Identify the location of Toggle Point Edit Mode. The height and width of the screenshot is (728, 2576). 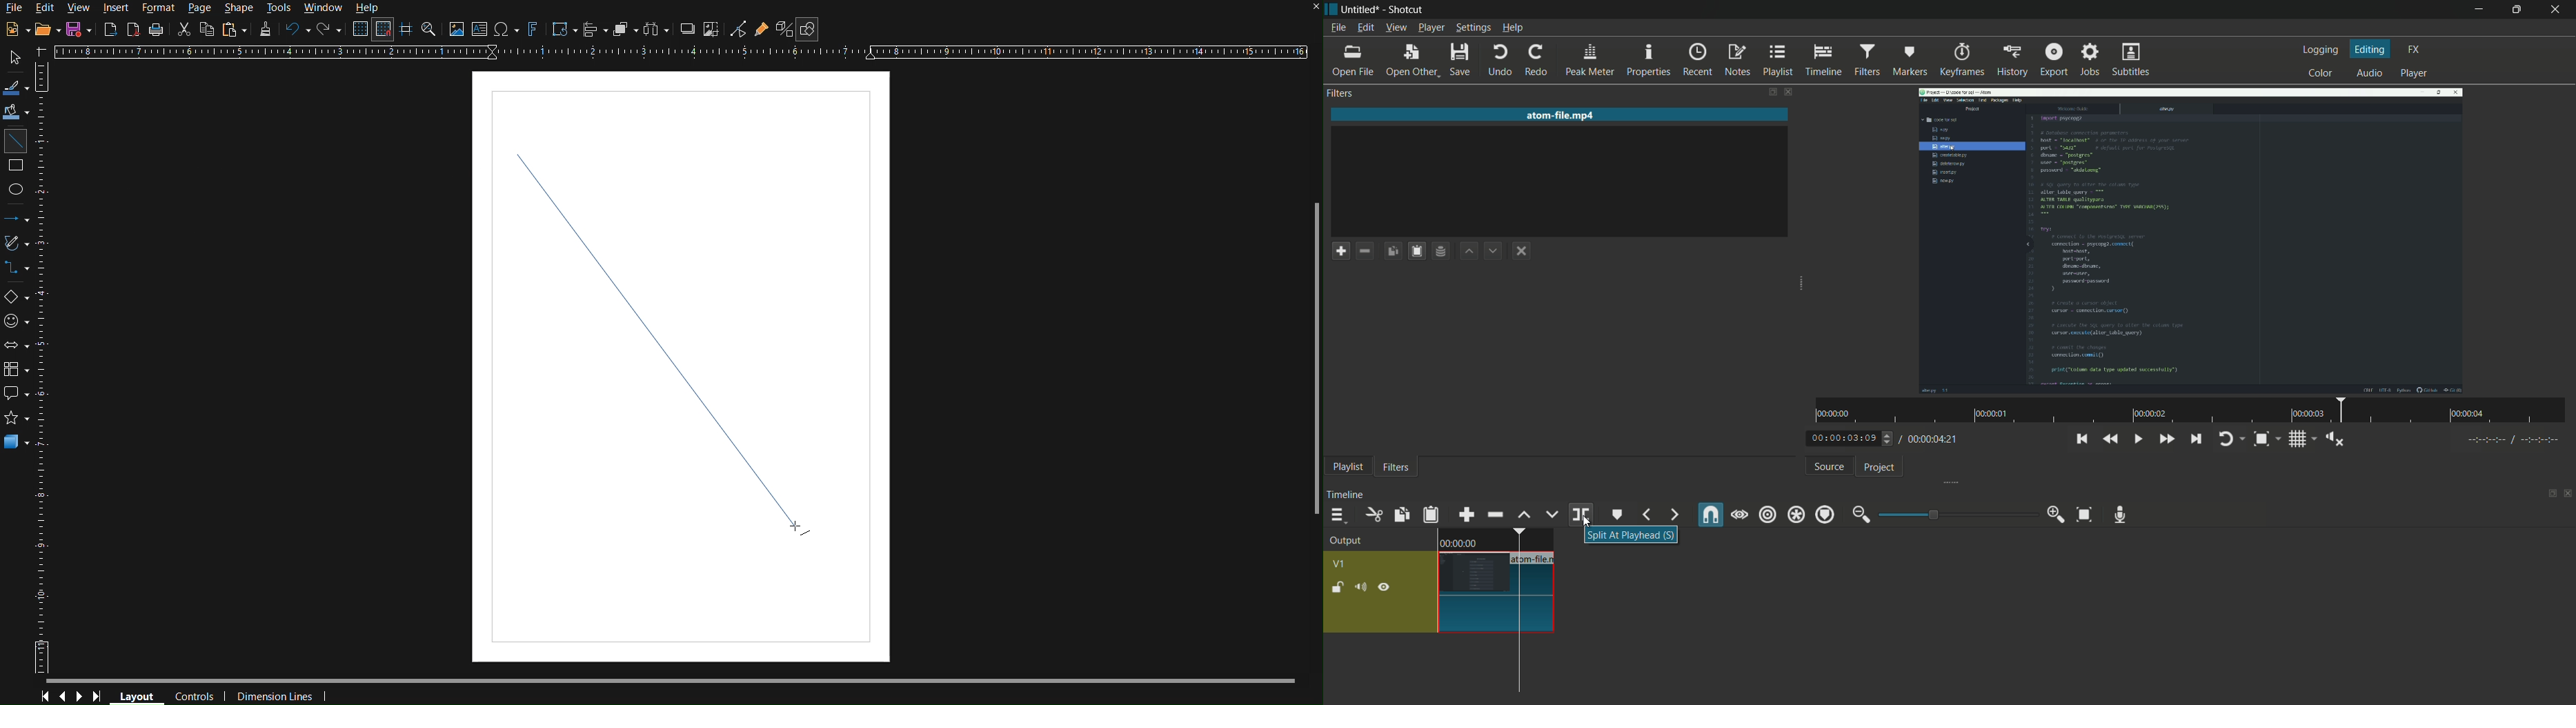
(738, 28).